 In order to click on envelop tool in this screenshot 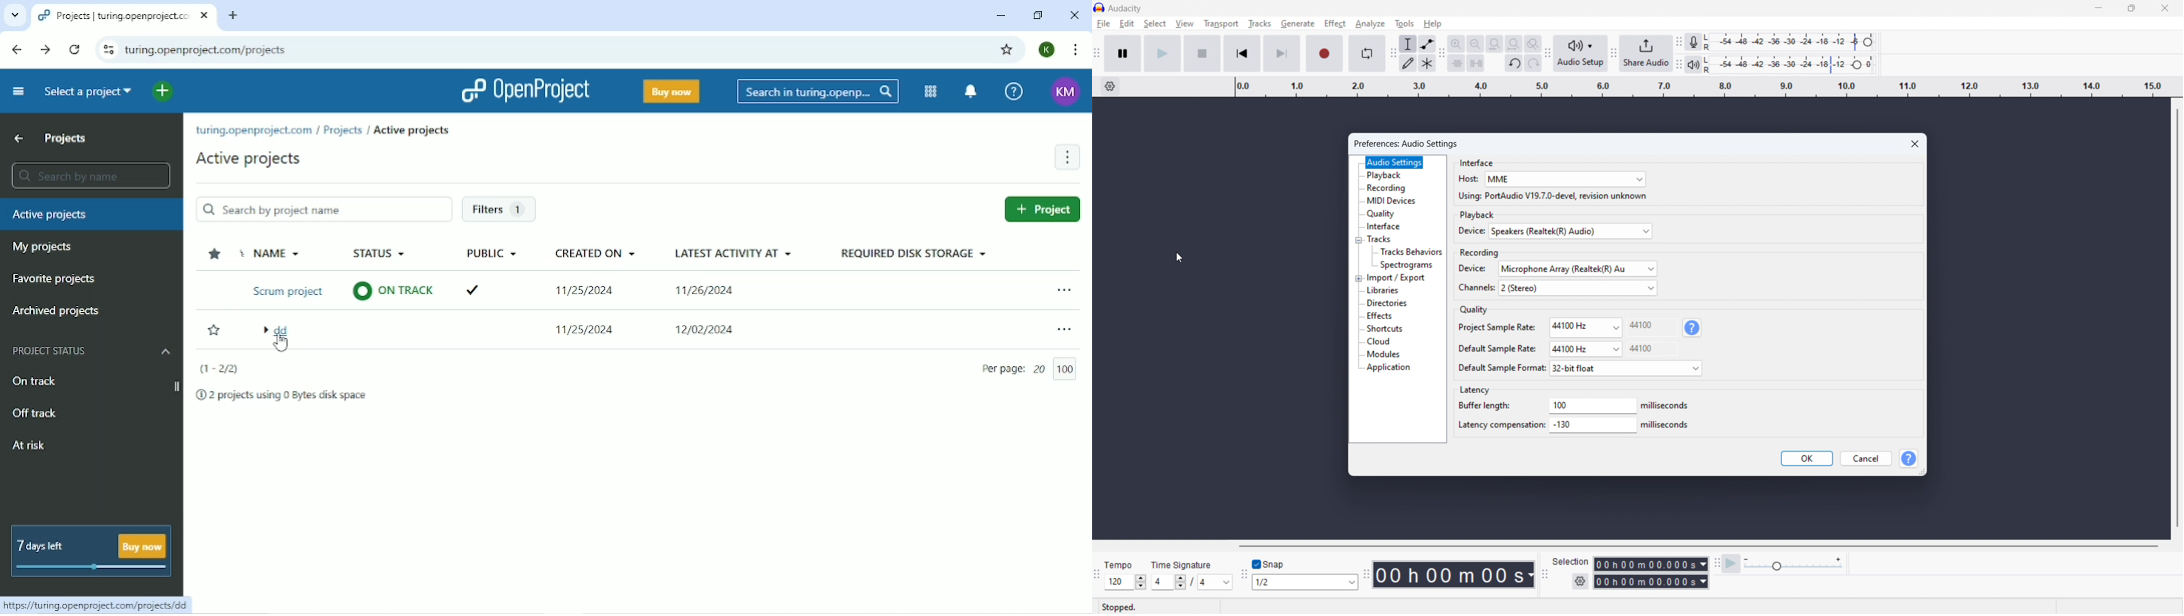, I will do `click(1427, 44)`.